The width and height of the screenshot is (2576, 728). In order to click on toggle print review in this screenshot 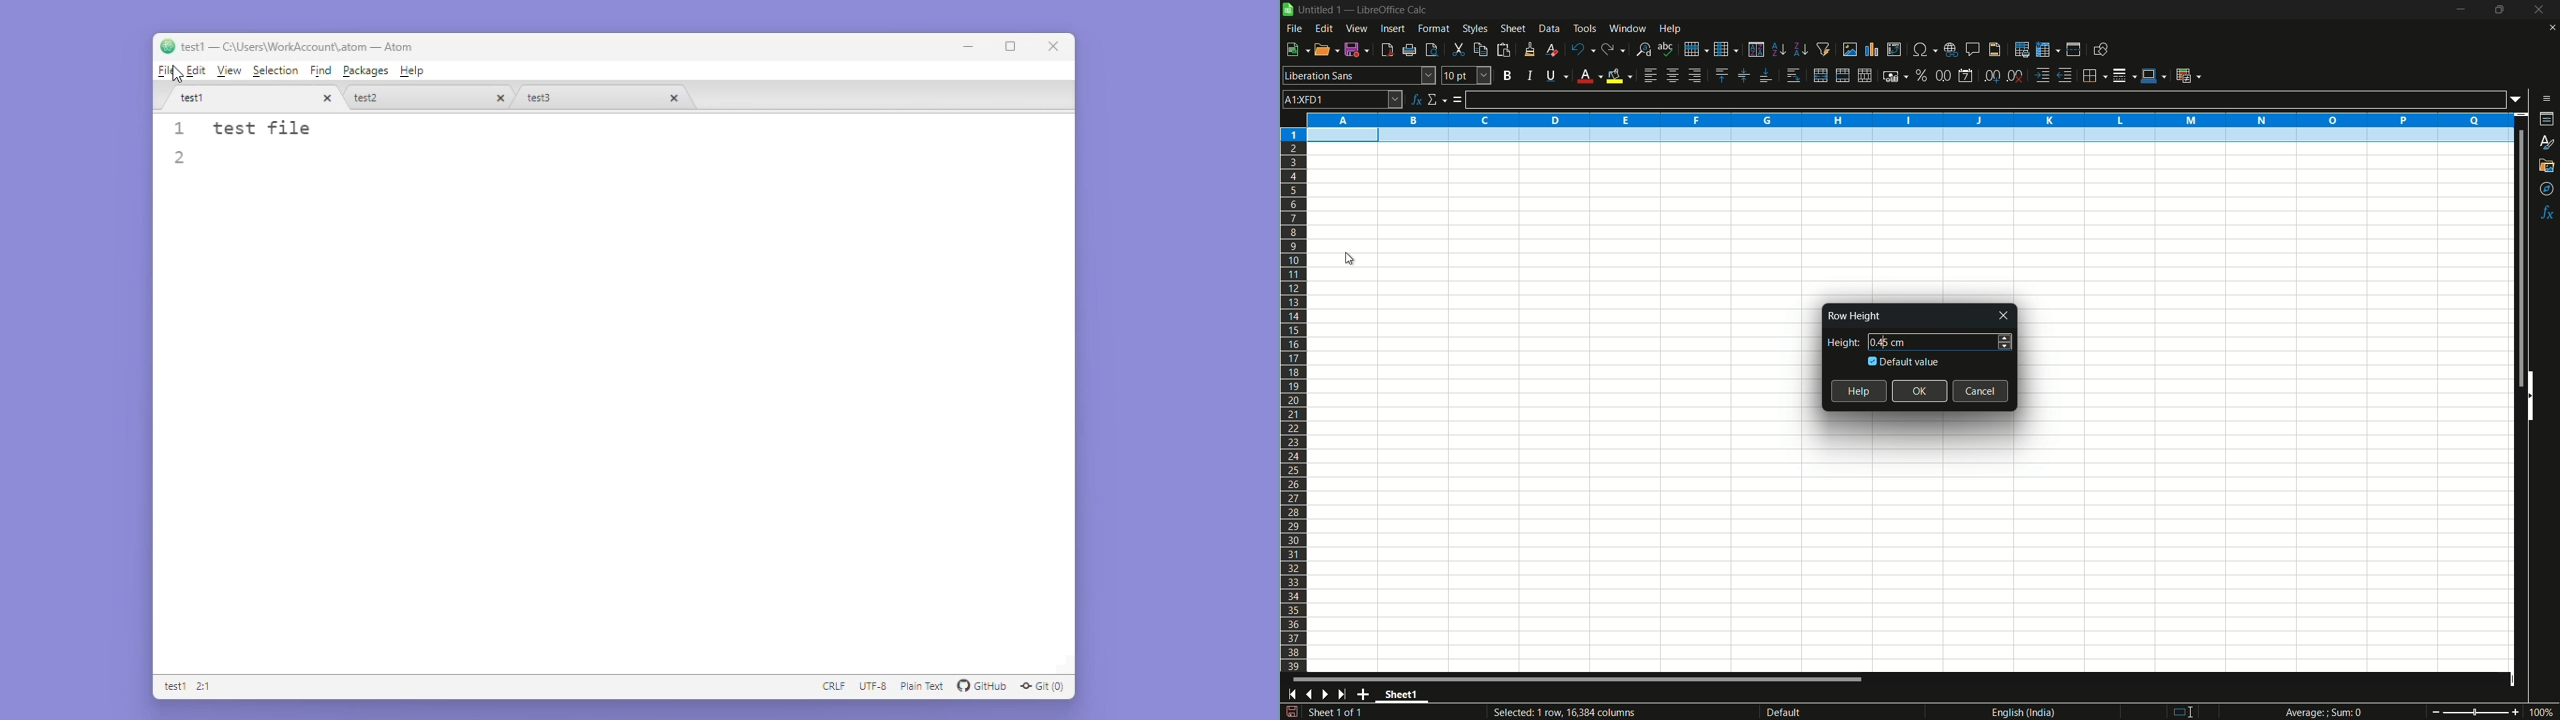, I will do `click(1430, 50)`.